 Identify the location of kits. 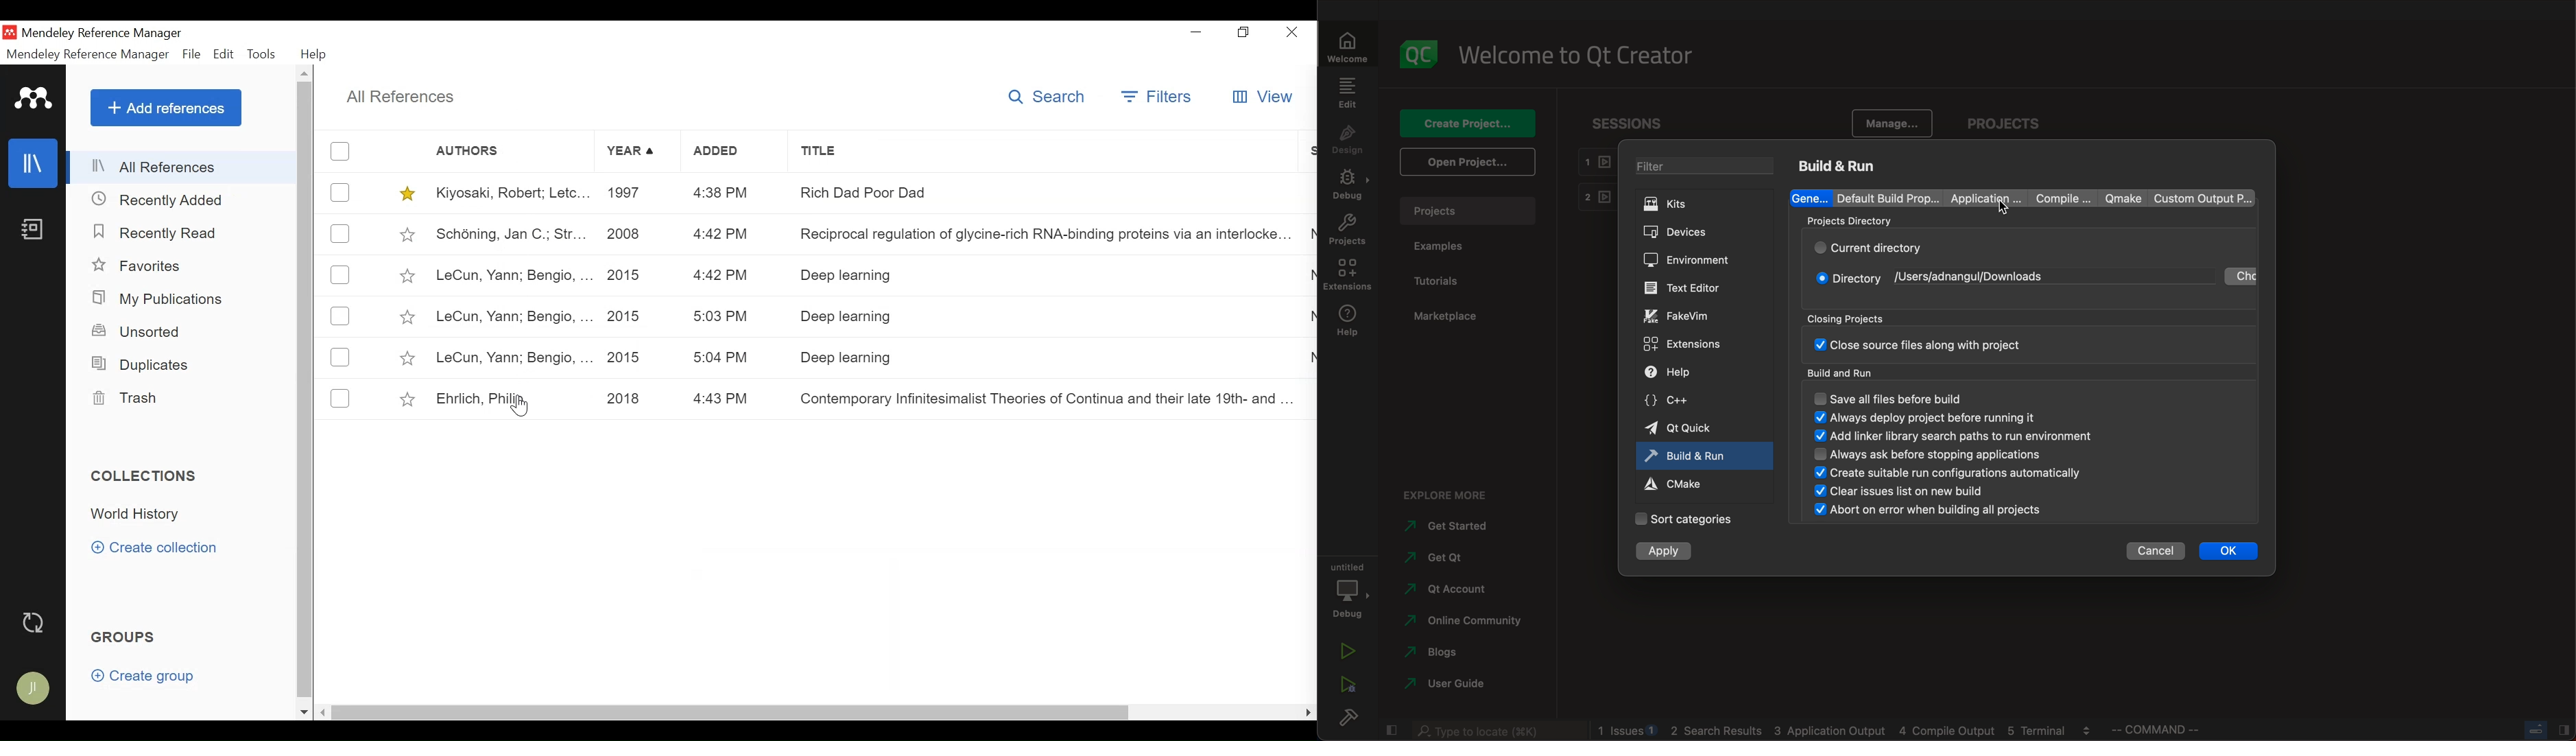
(1704, 203).